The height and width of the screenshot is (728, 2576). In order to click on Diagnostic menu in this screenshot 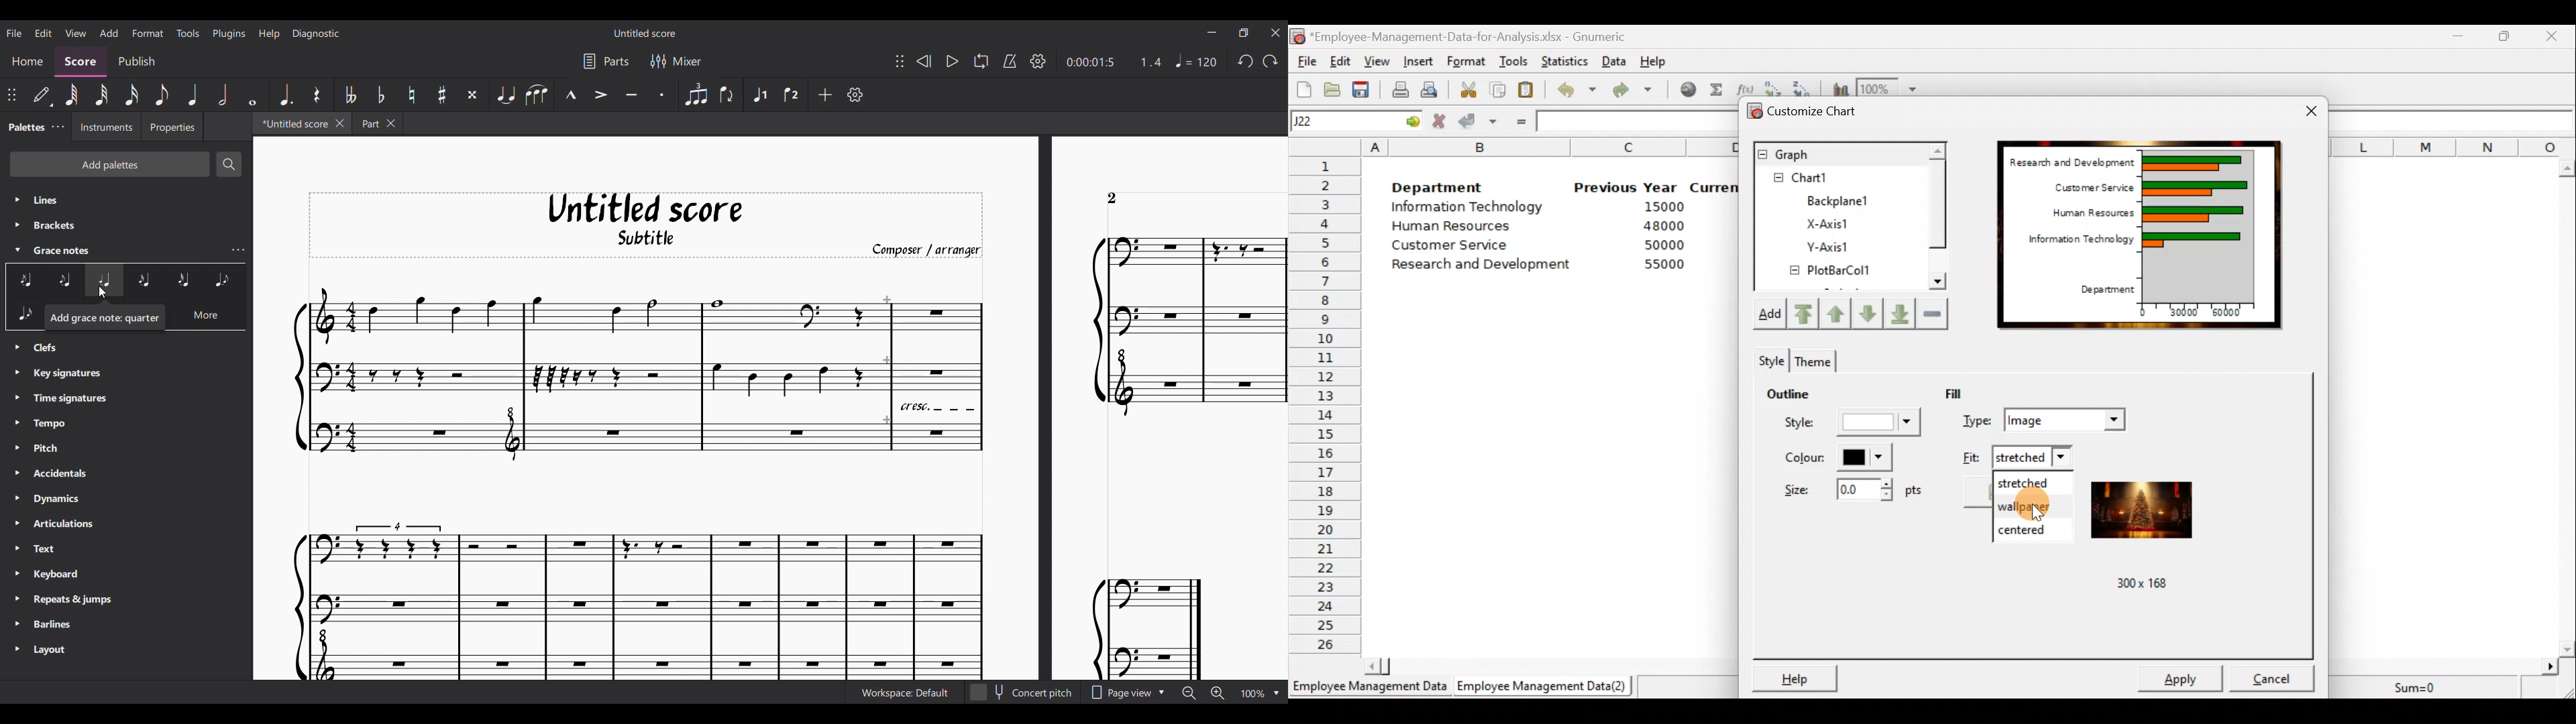, I will do `click(315, 34)`.